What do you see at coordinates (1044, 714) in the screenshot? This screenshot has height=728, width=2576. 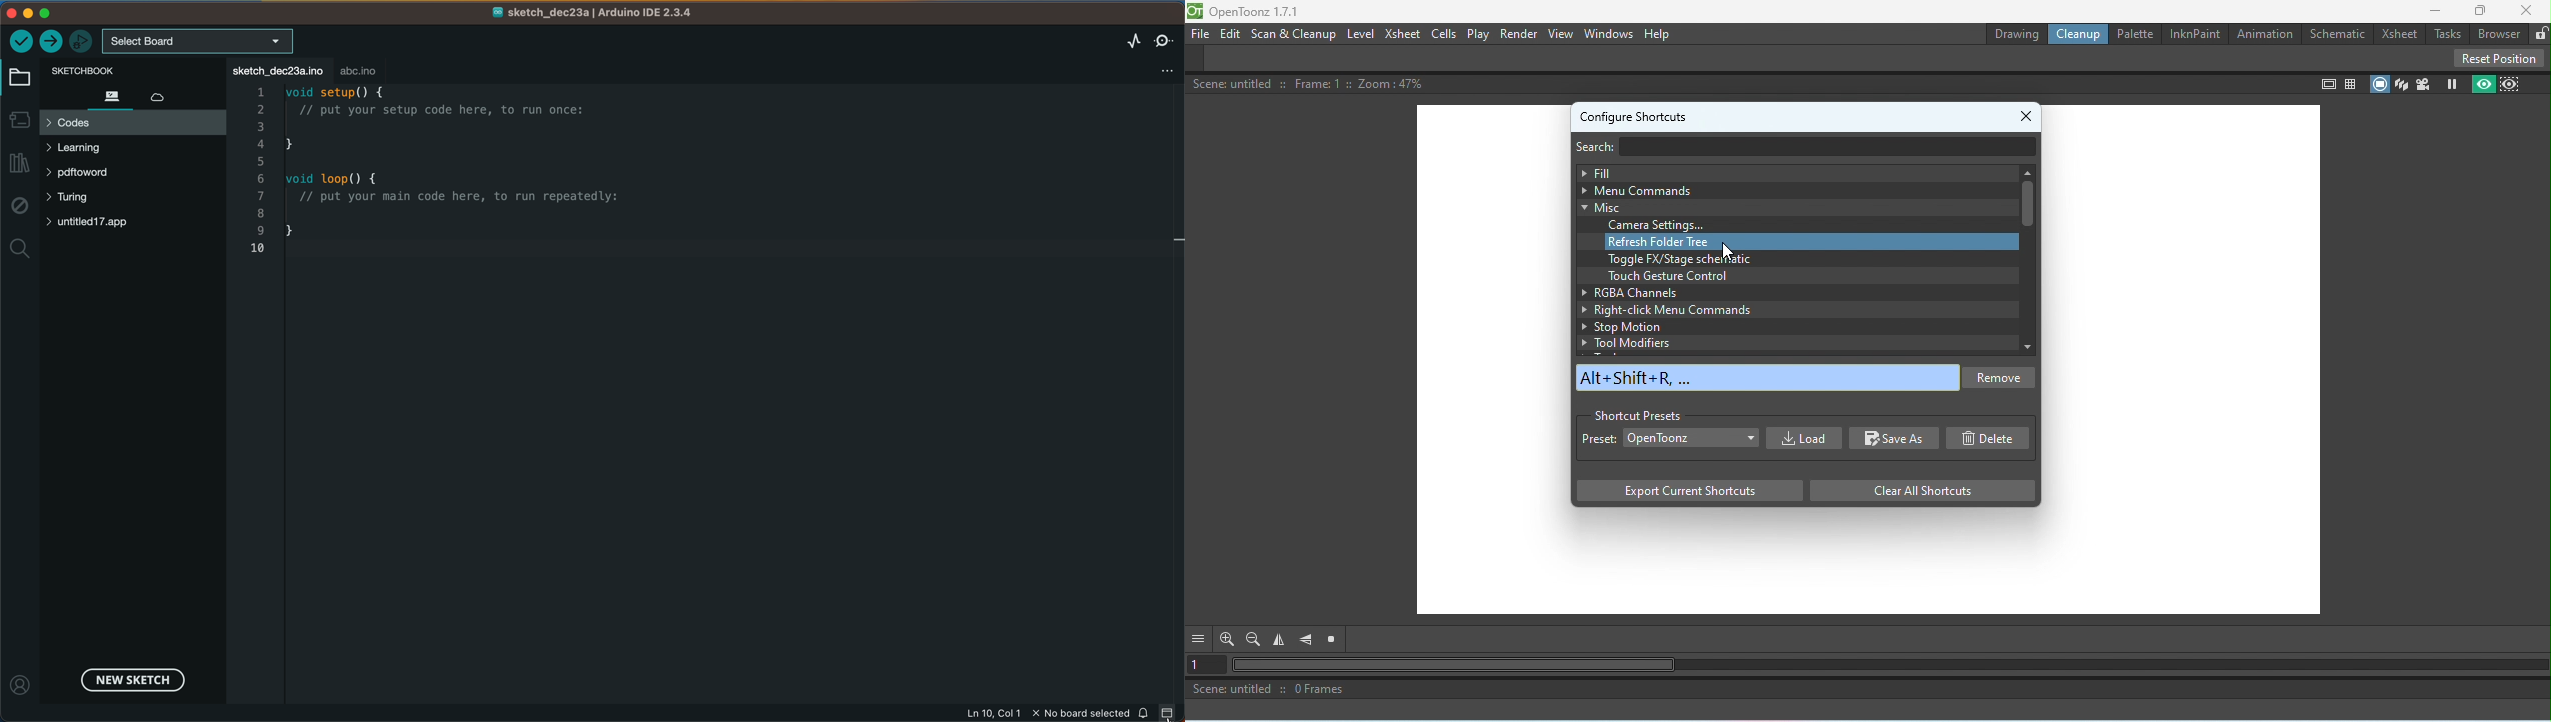 I see `file information` at bounding box center [1044, 714].